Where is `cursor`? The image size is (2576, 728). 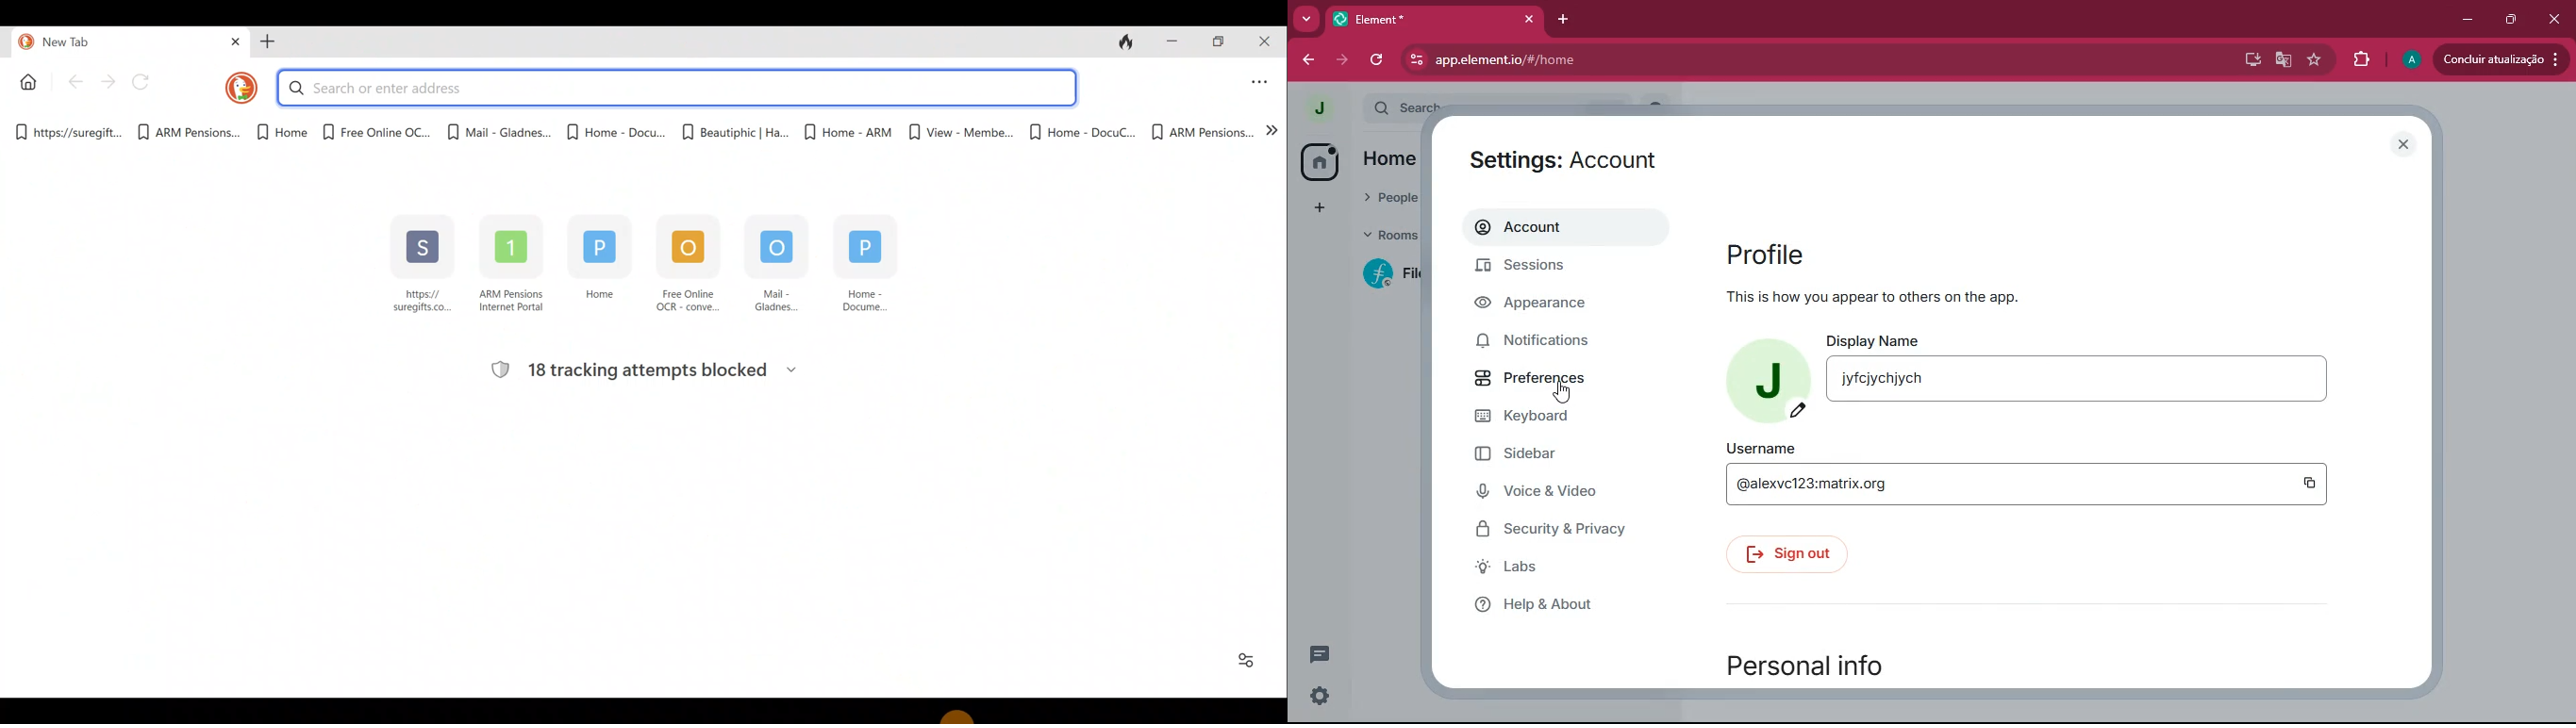
cursor is located at coordinates (1564, 390).